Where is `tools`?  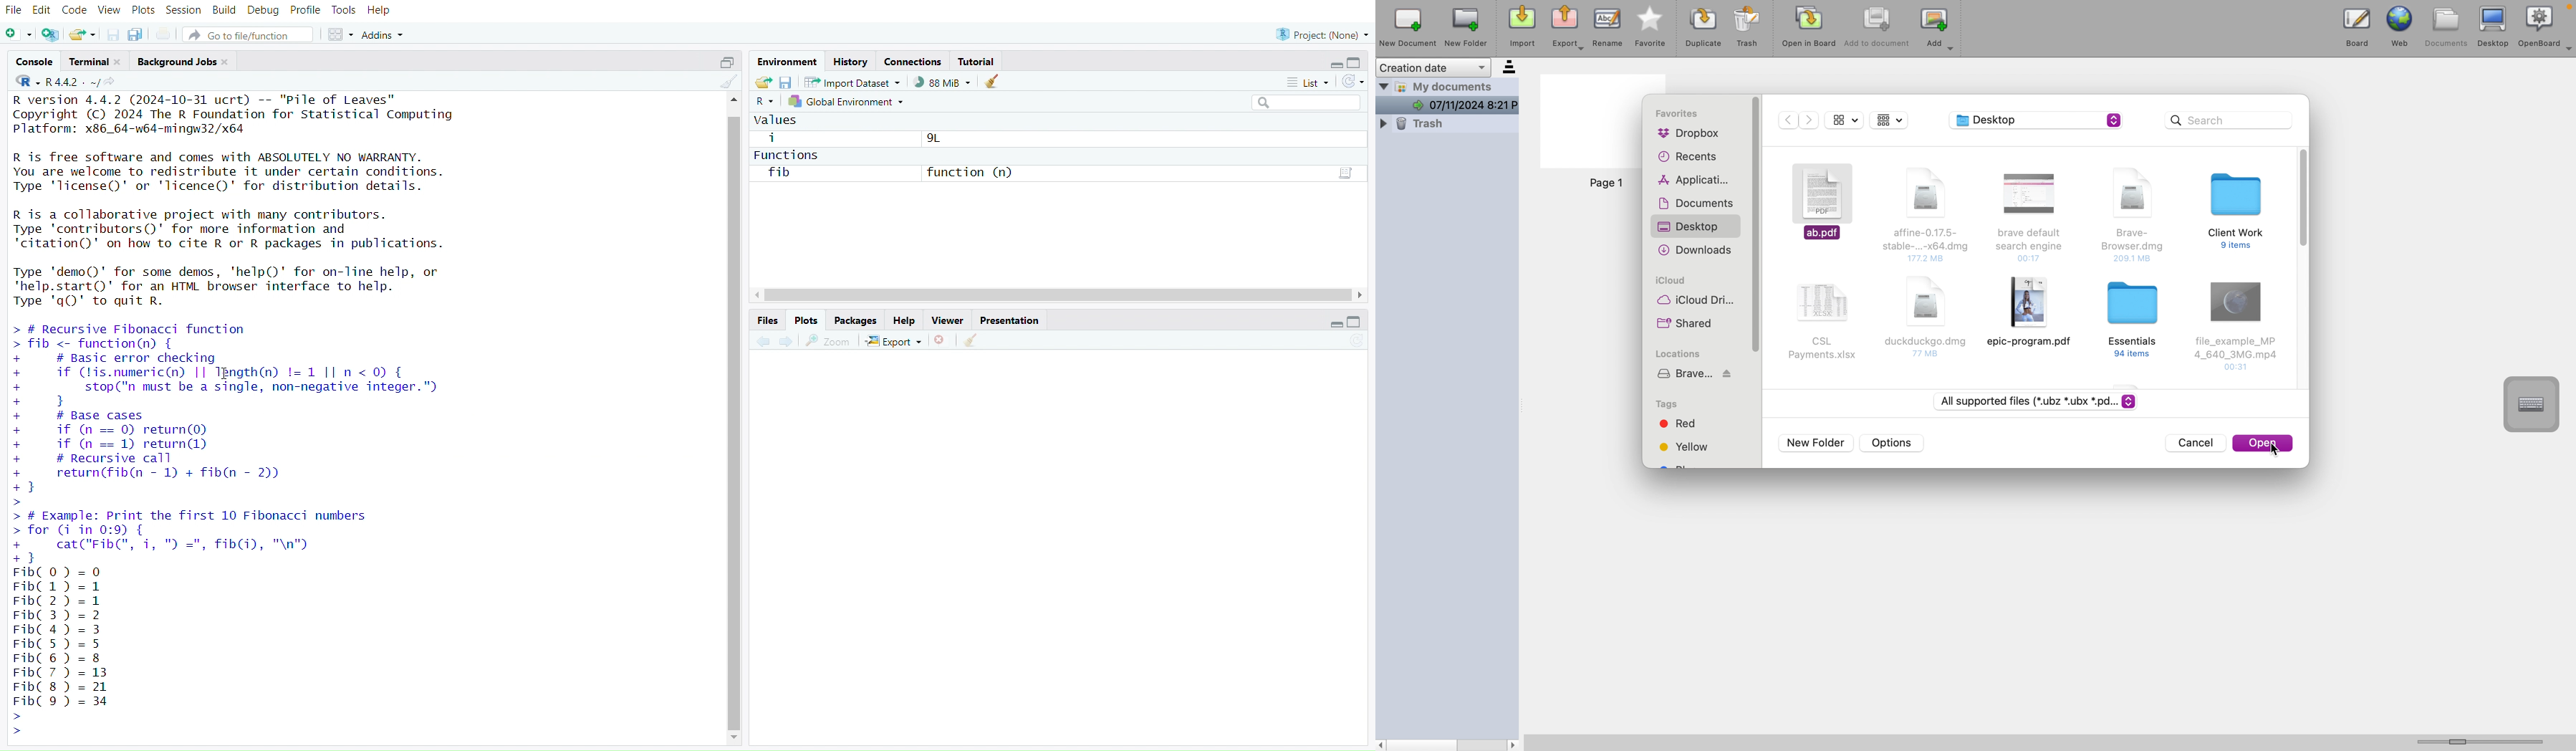 tools is located at coordinates (343, 10).